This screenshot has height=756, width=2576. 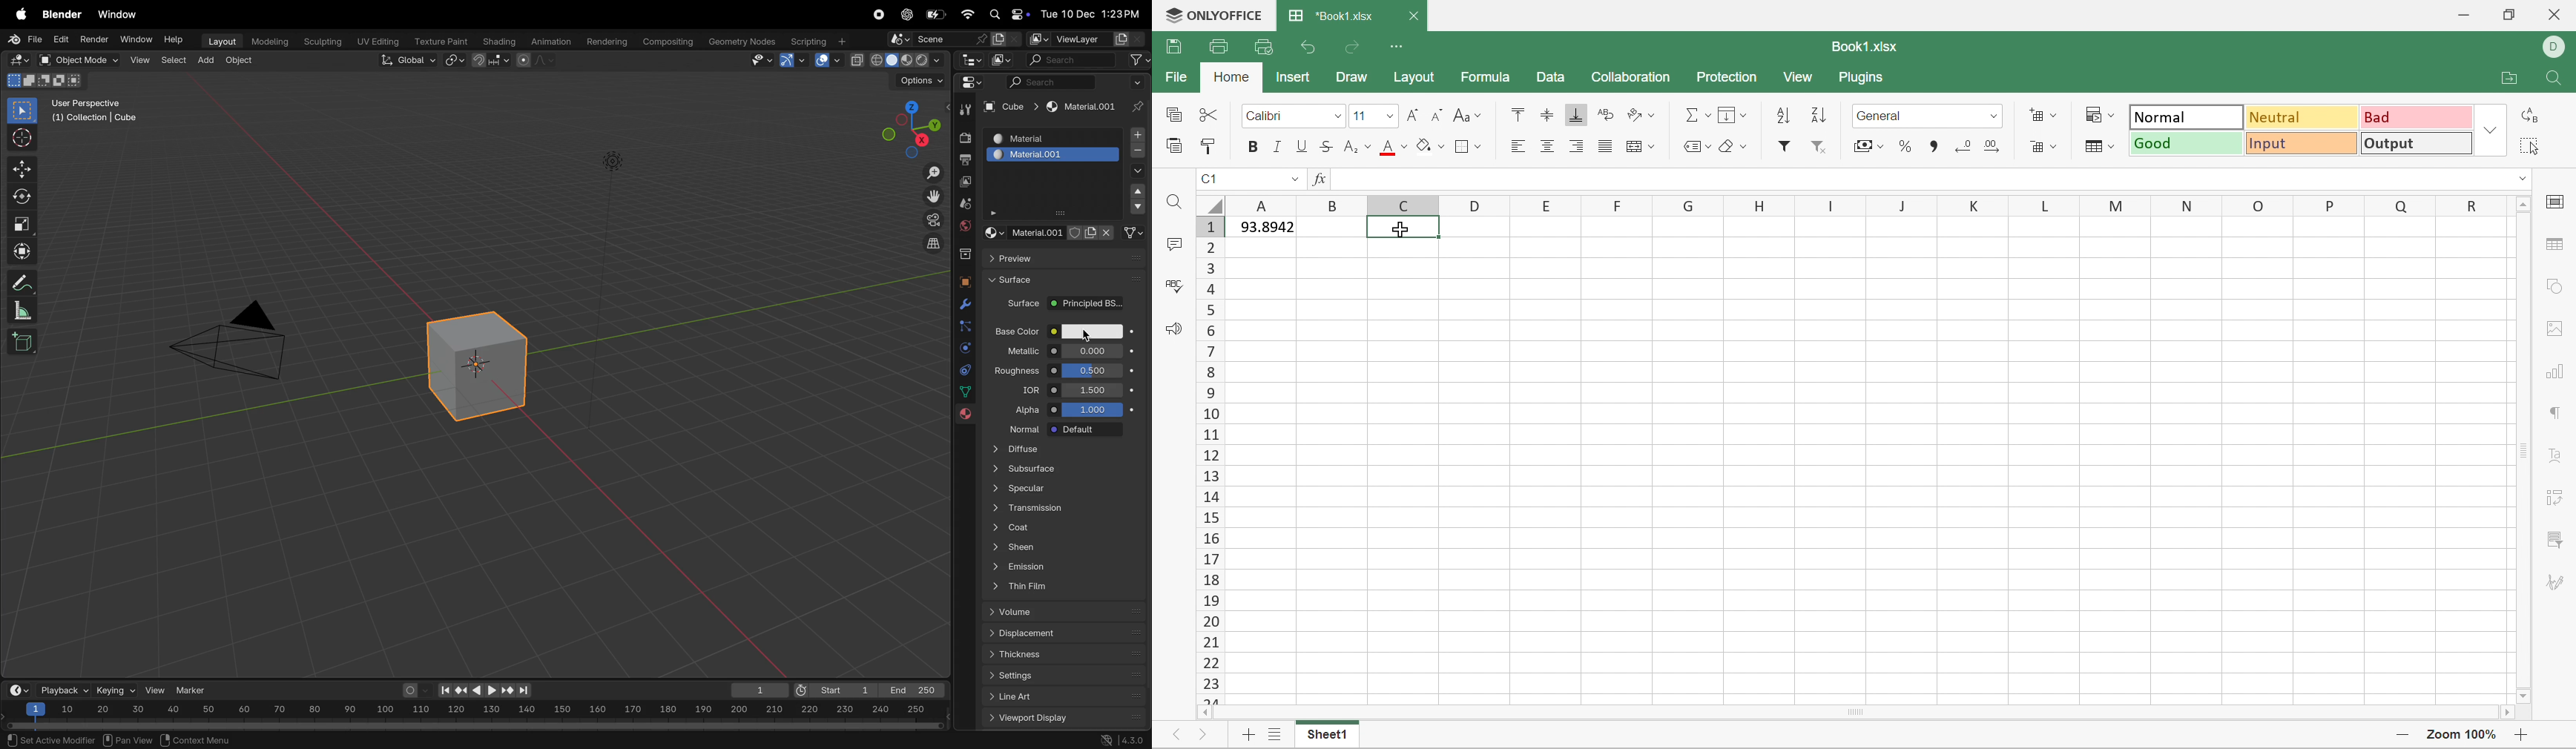 I want to click on Increase decimal, so click(x=1995, y=143).